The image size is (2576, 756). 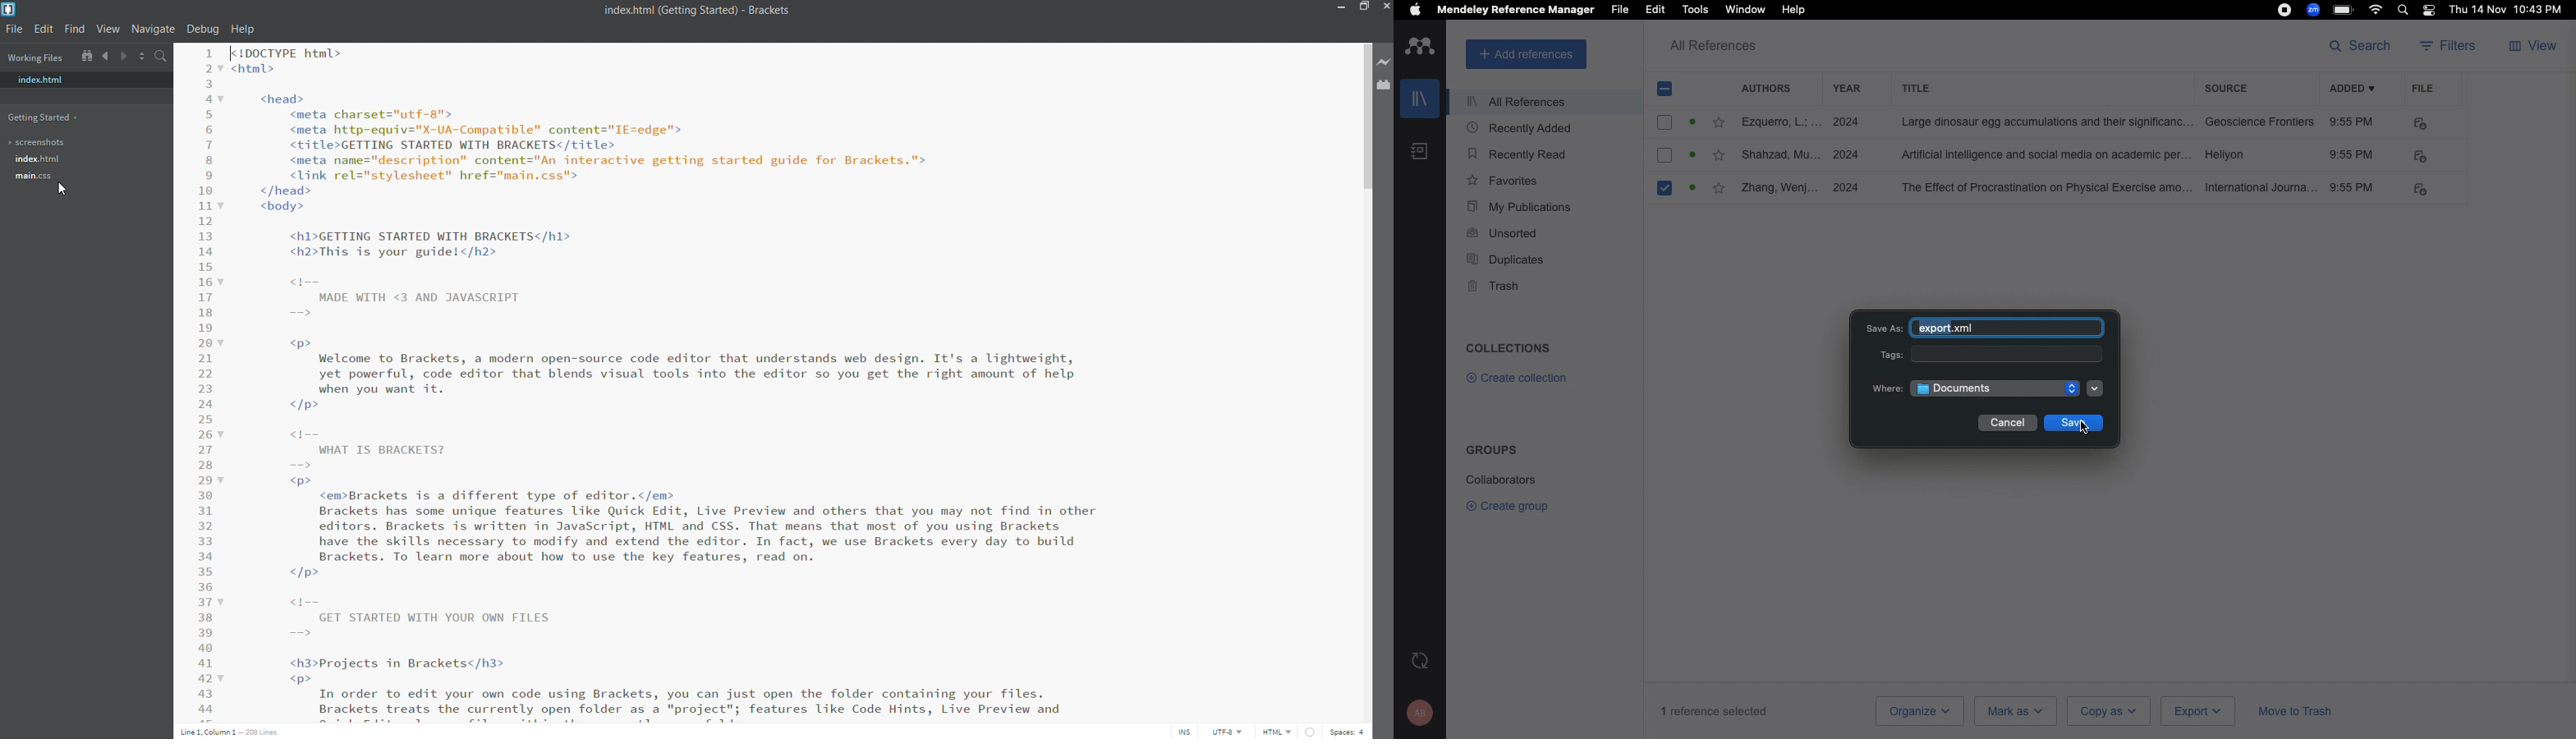 What do you see at coordinates (1420, 48) in the screenshot?
I see `Logo` at bounding box center [1420, 48].